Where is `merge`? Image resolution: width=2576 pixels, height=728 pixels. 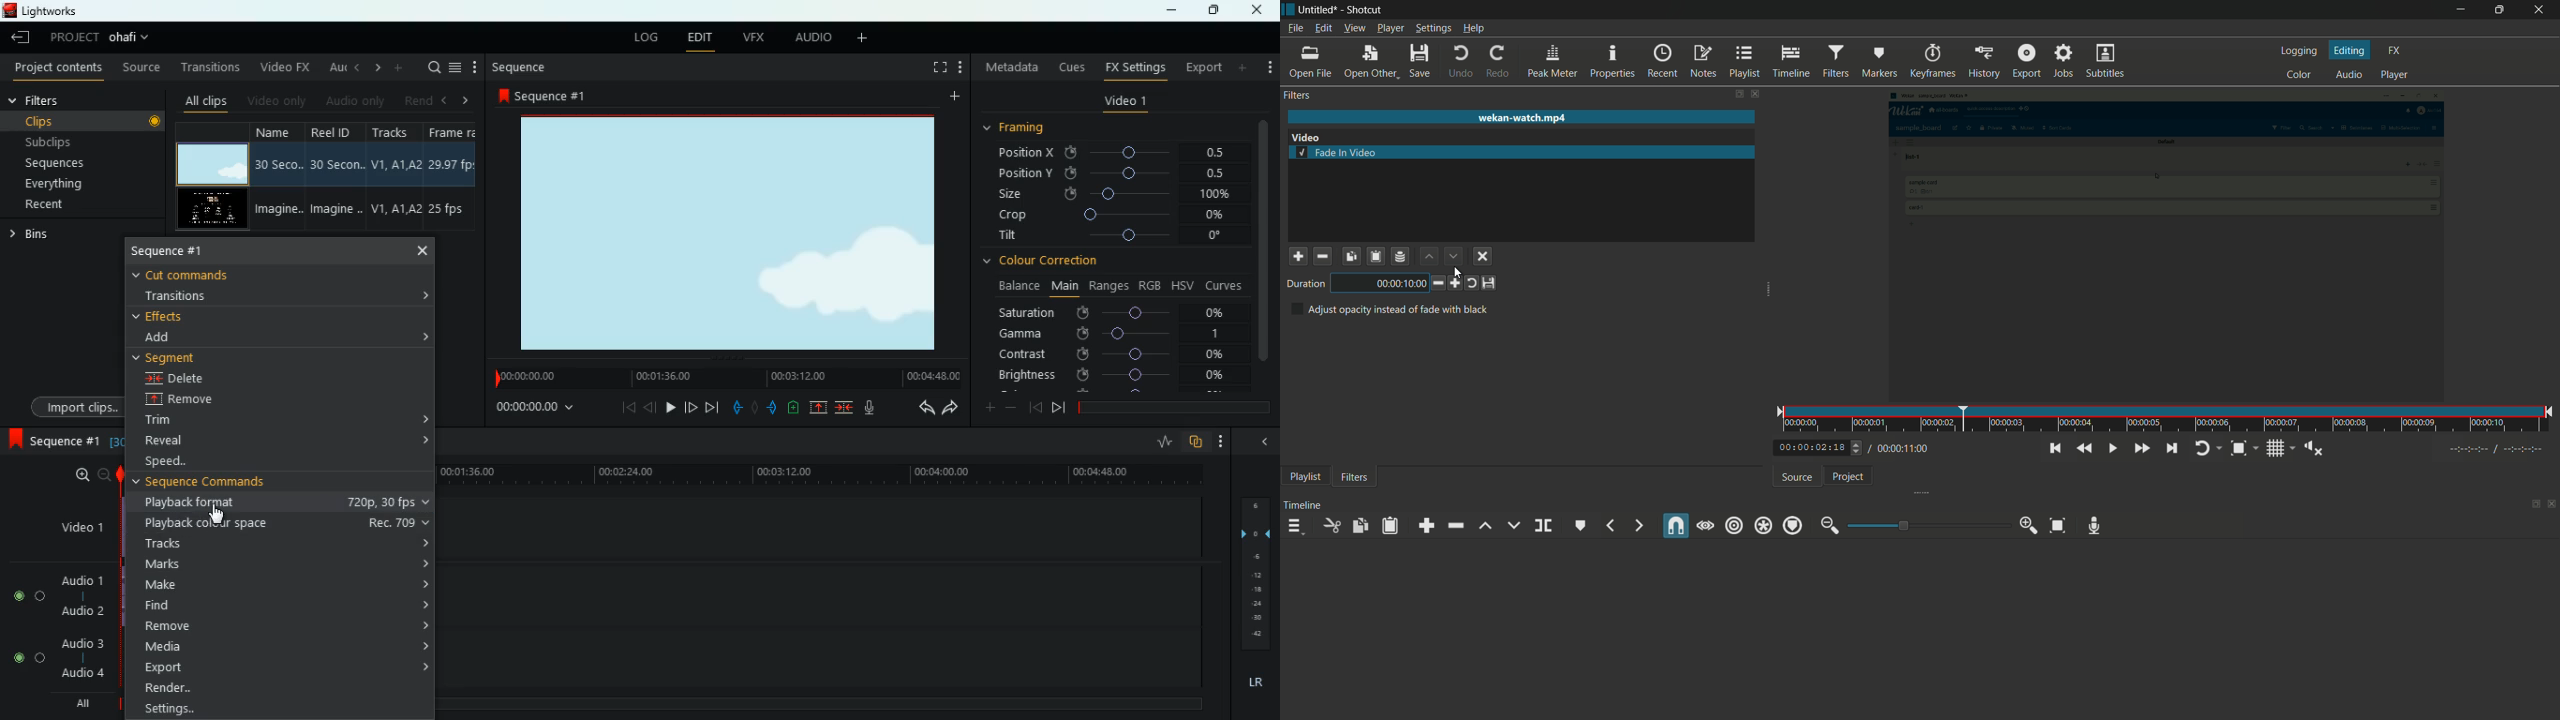 merge is located at coordinates (847, 409).